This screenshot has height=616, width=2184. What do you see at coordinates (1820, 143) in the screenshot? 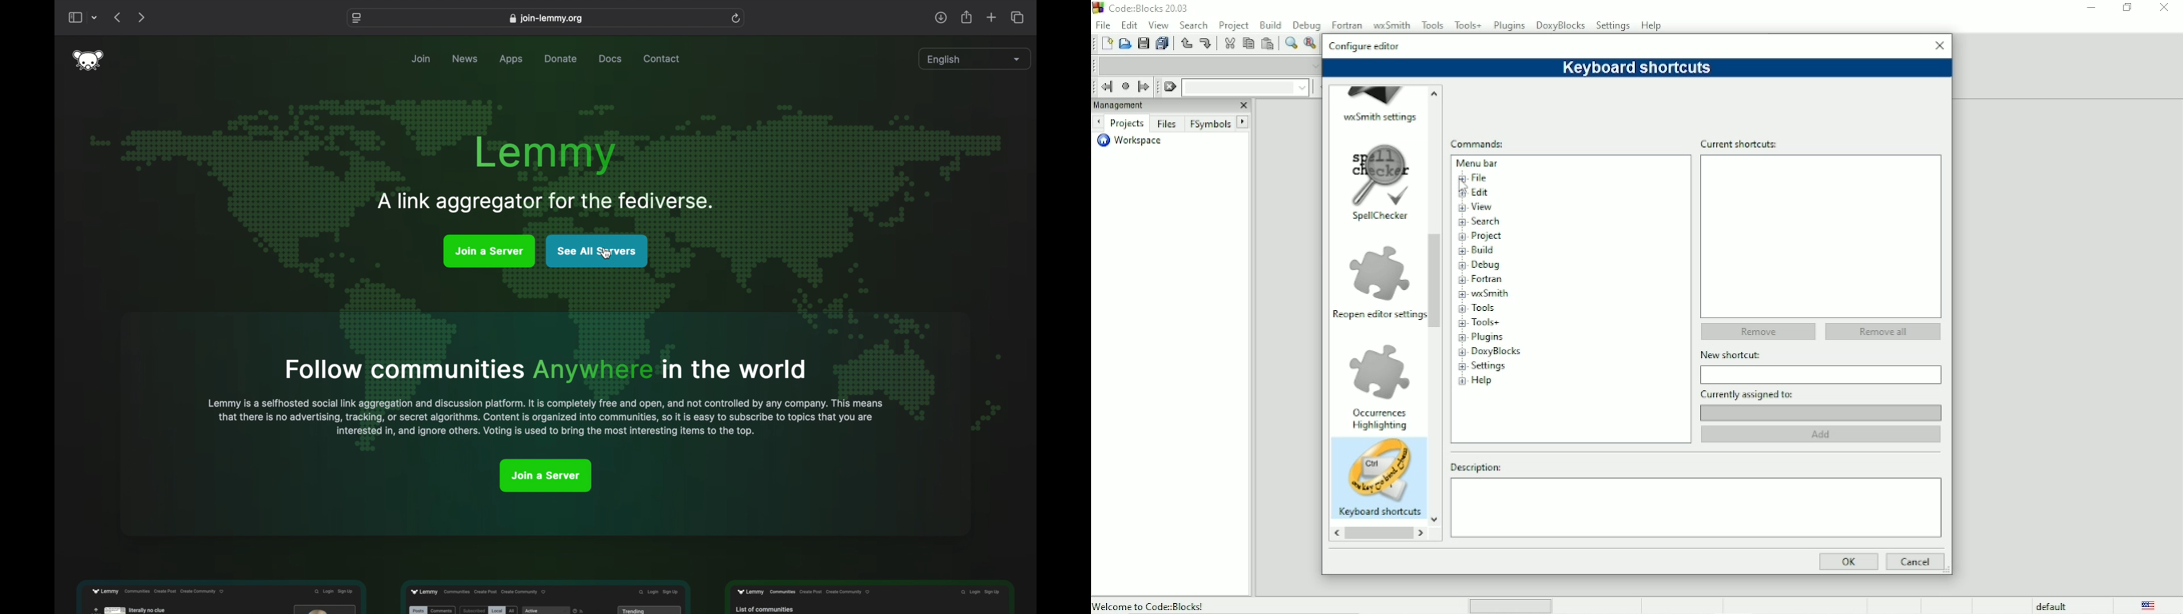
I see `Current shortcuts` at bounding box center [1820, 143].